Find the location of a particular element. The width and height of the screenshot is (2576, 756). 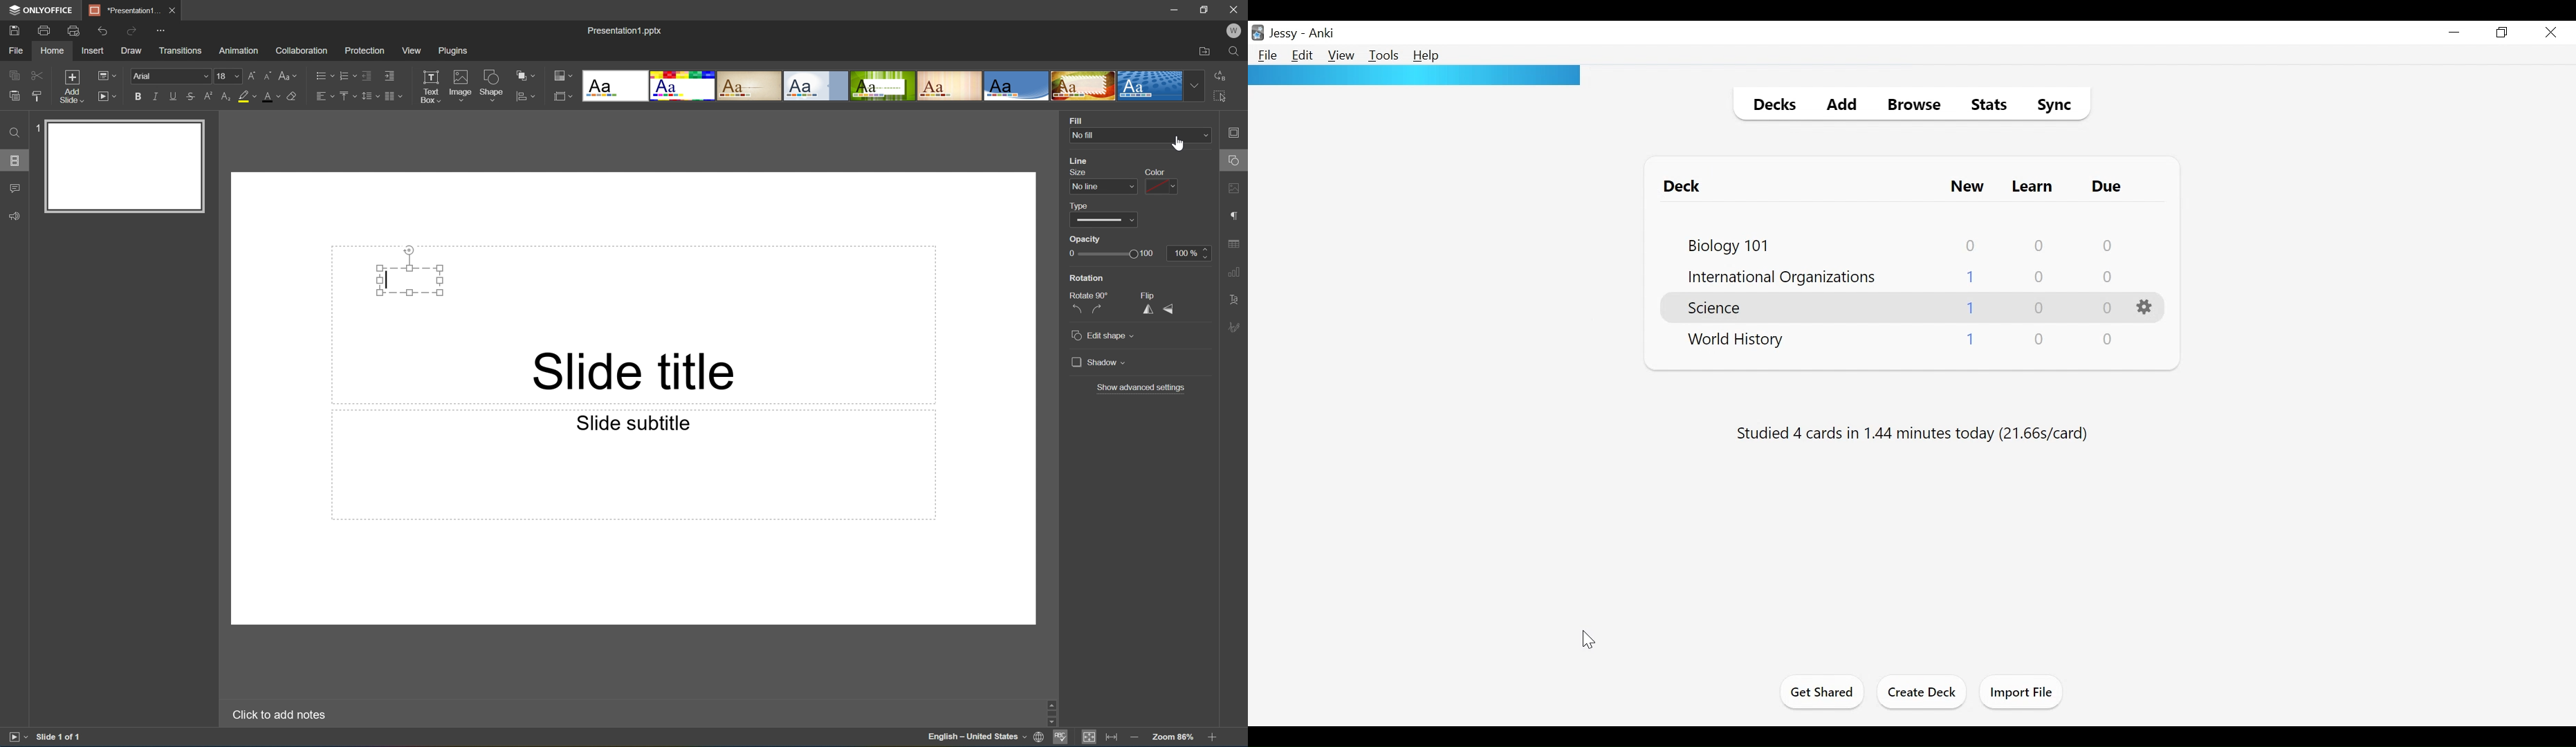

Import Files is located at coordinates (2018, 694).